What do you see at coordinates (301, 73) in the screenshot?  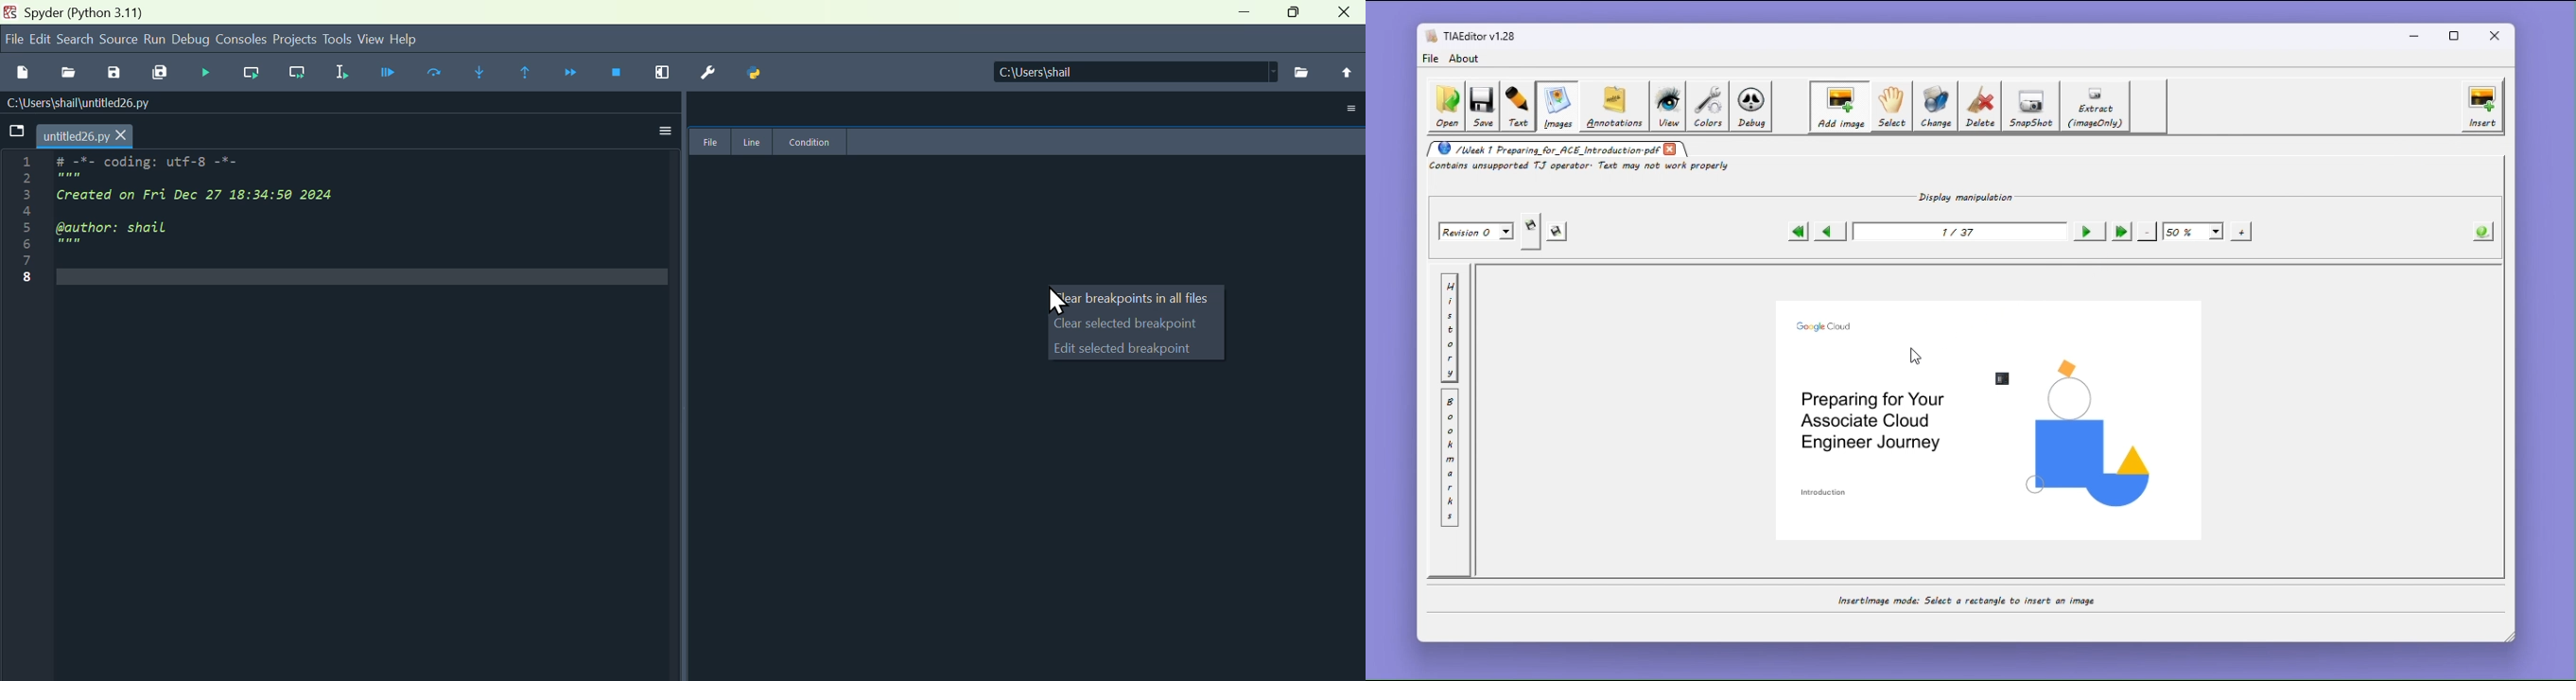 I see `Run current line and go to the next one` at bounding box center [301, 73].